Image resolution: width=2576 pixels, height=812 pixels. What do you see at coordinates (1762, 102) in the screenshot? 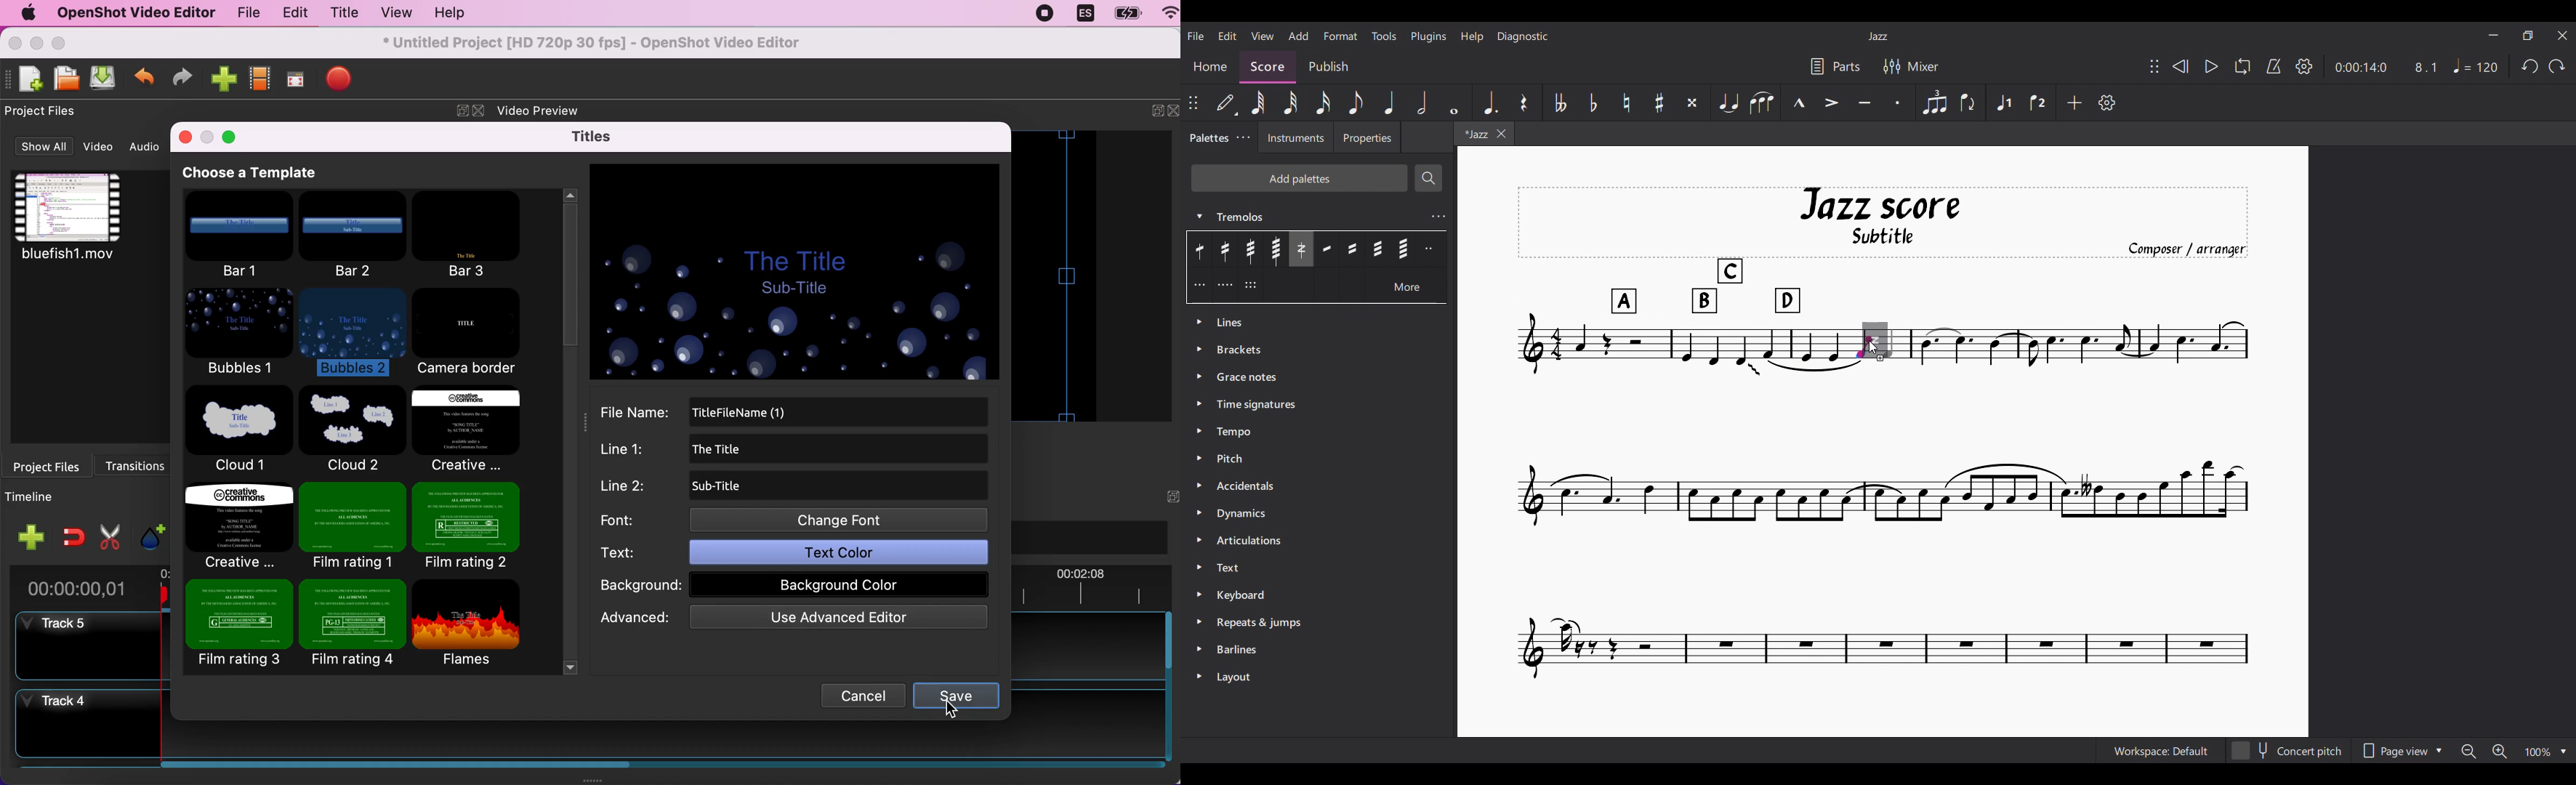
I see `Slur` at bounding box center [1762, 102].